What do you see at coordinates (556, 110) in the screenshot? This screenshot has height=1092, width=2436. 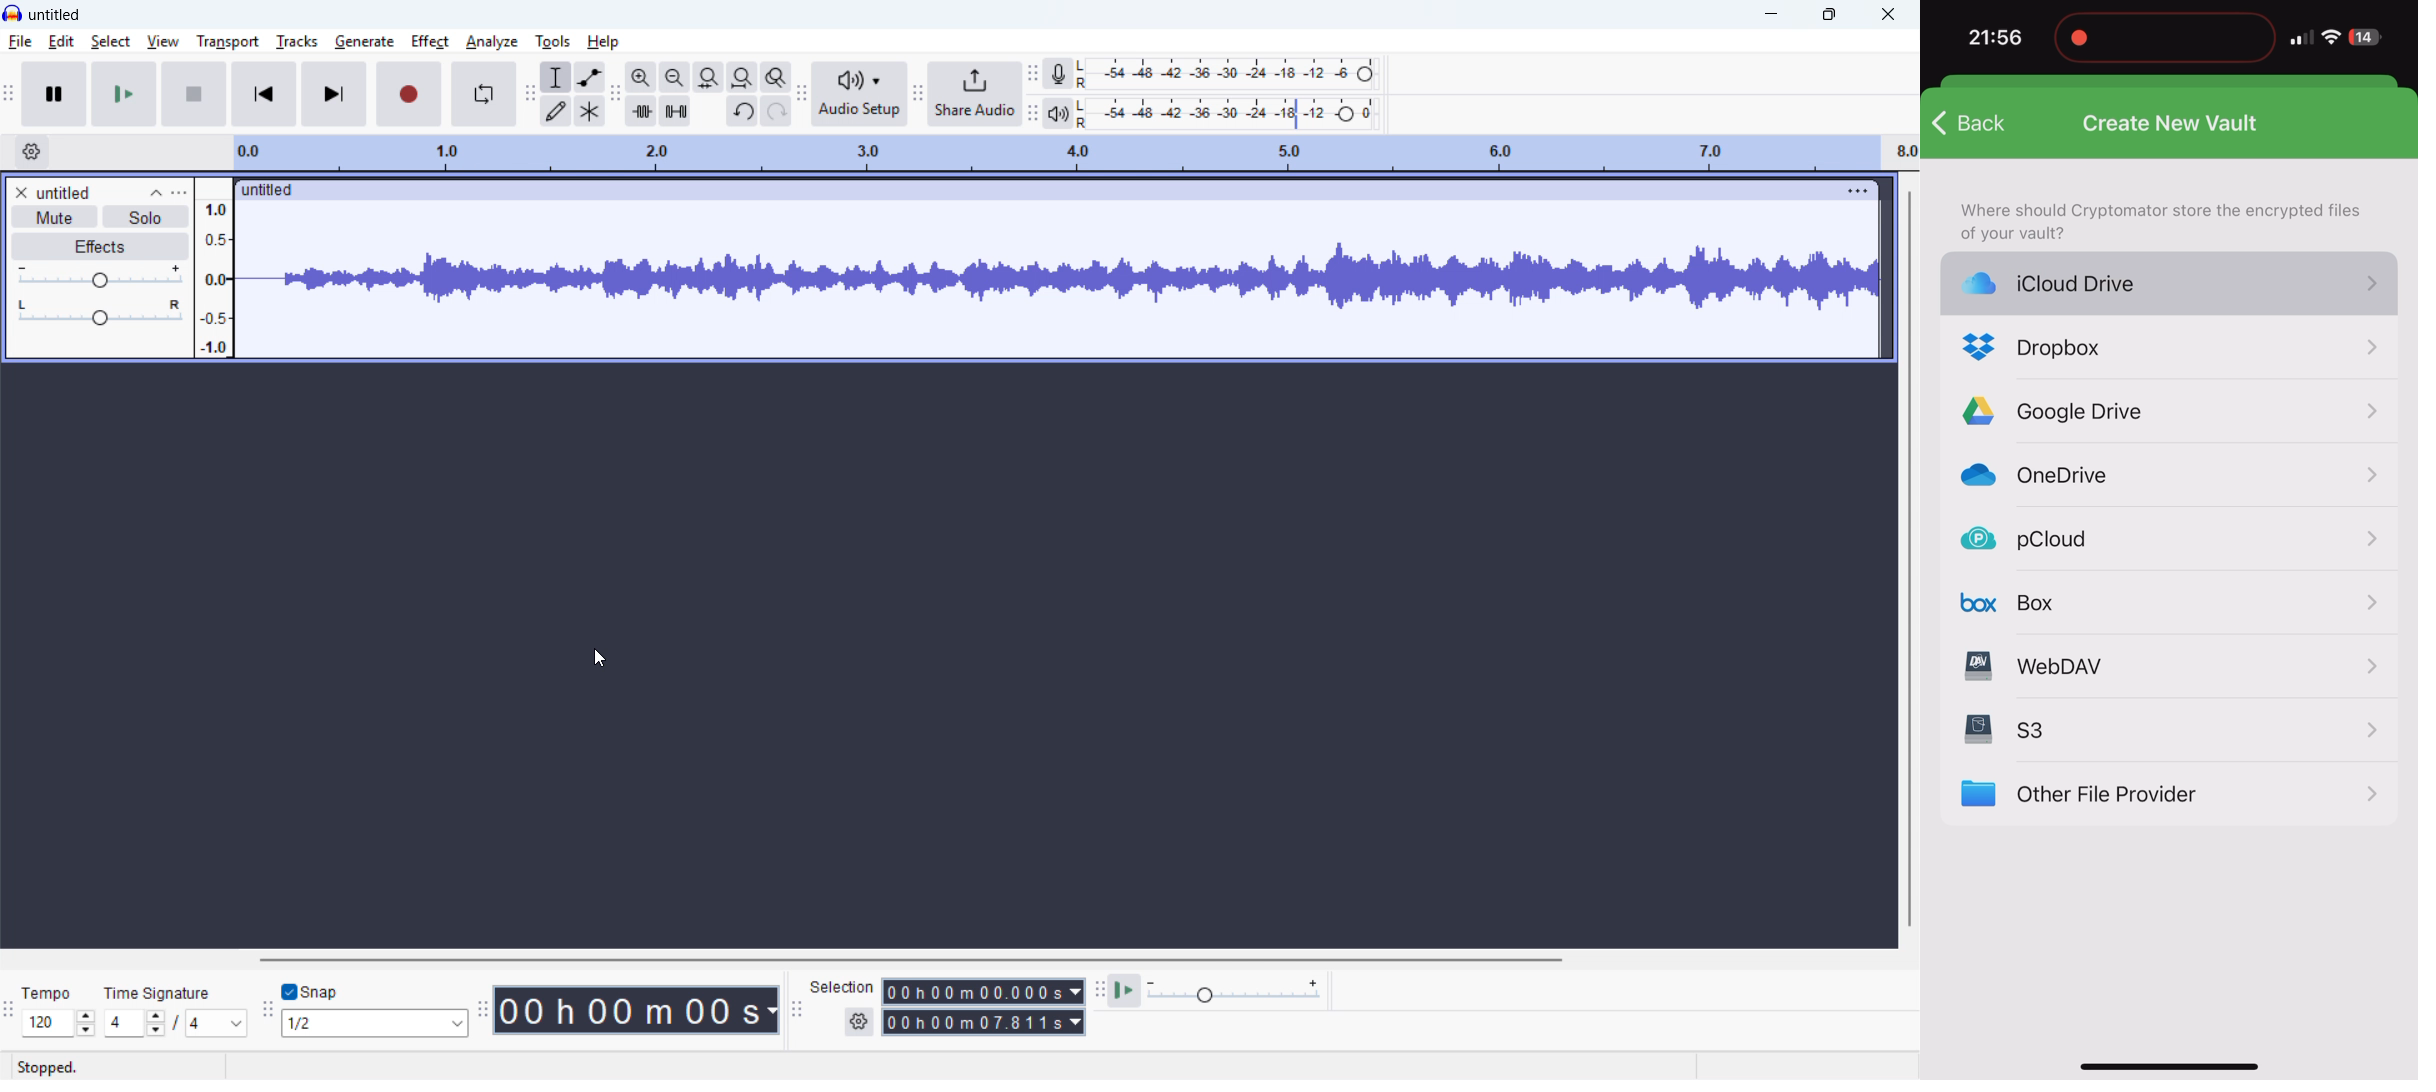 I see `draw tool` at bounding box center [556, 110].